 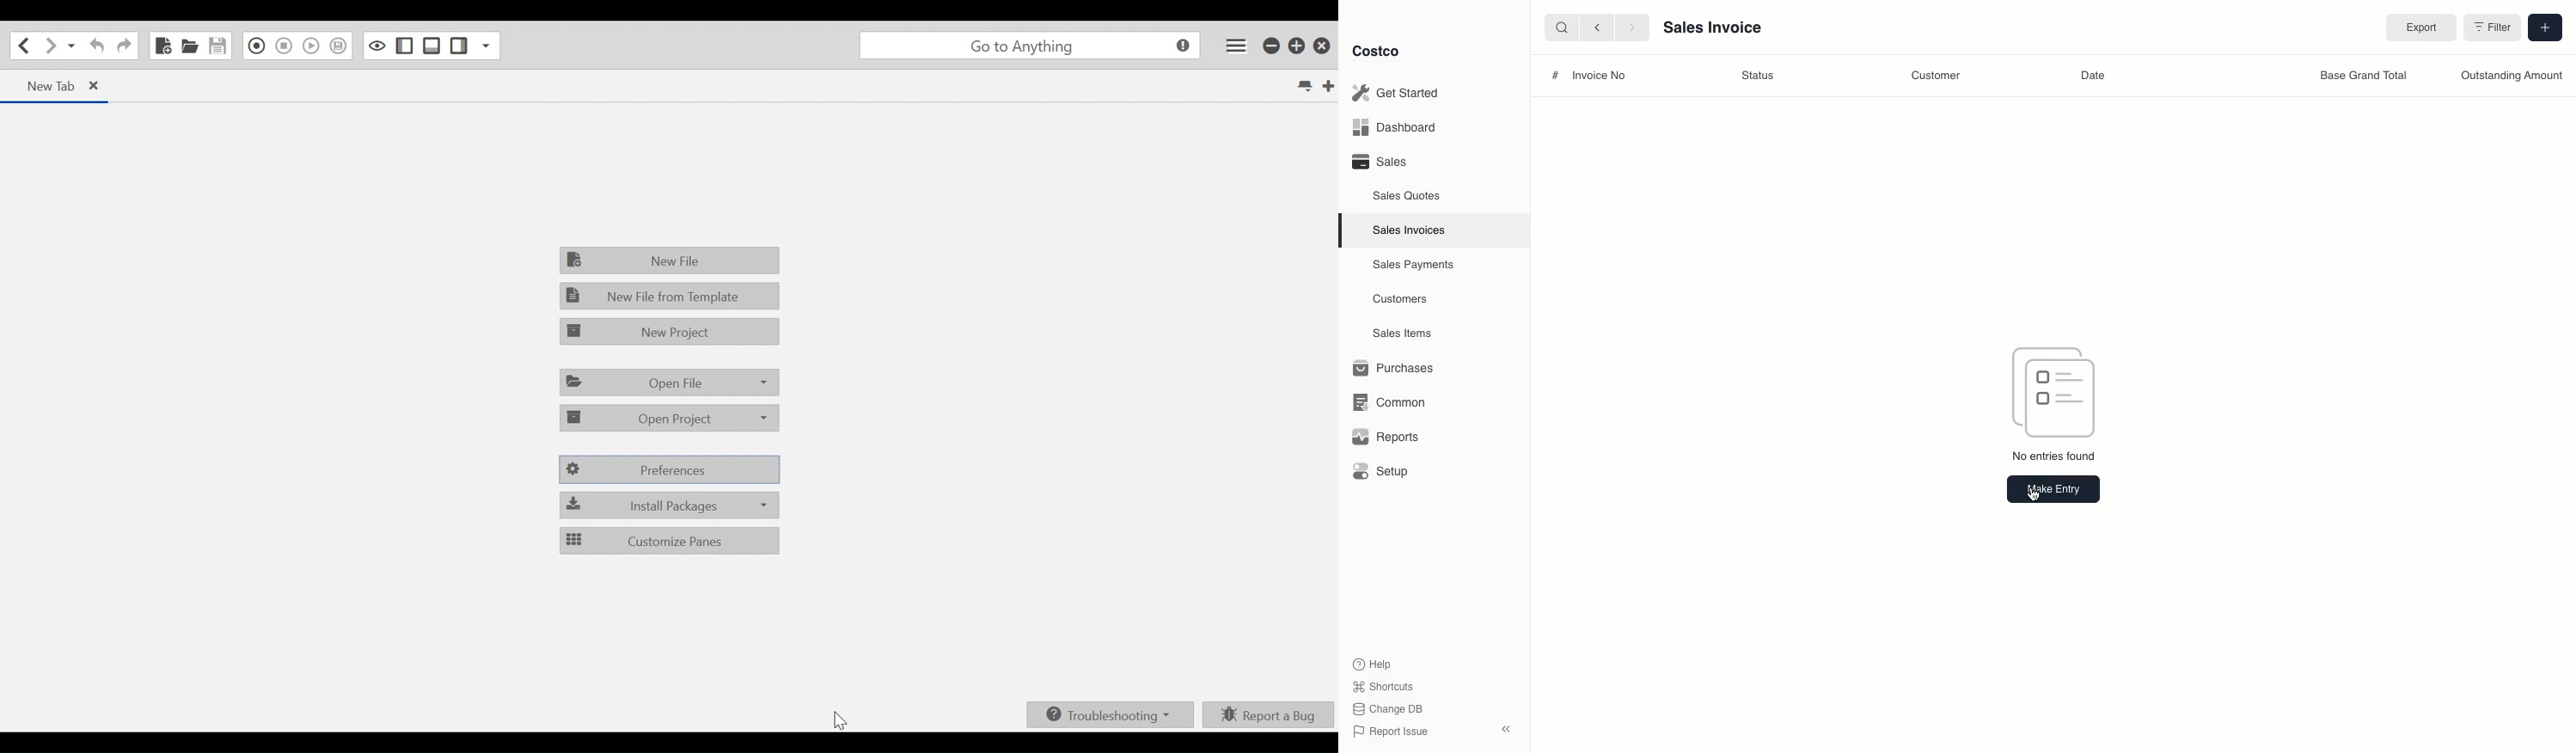 I want to click on Purchases, so click(x=1394, y=368).